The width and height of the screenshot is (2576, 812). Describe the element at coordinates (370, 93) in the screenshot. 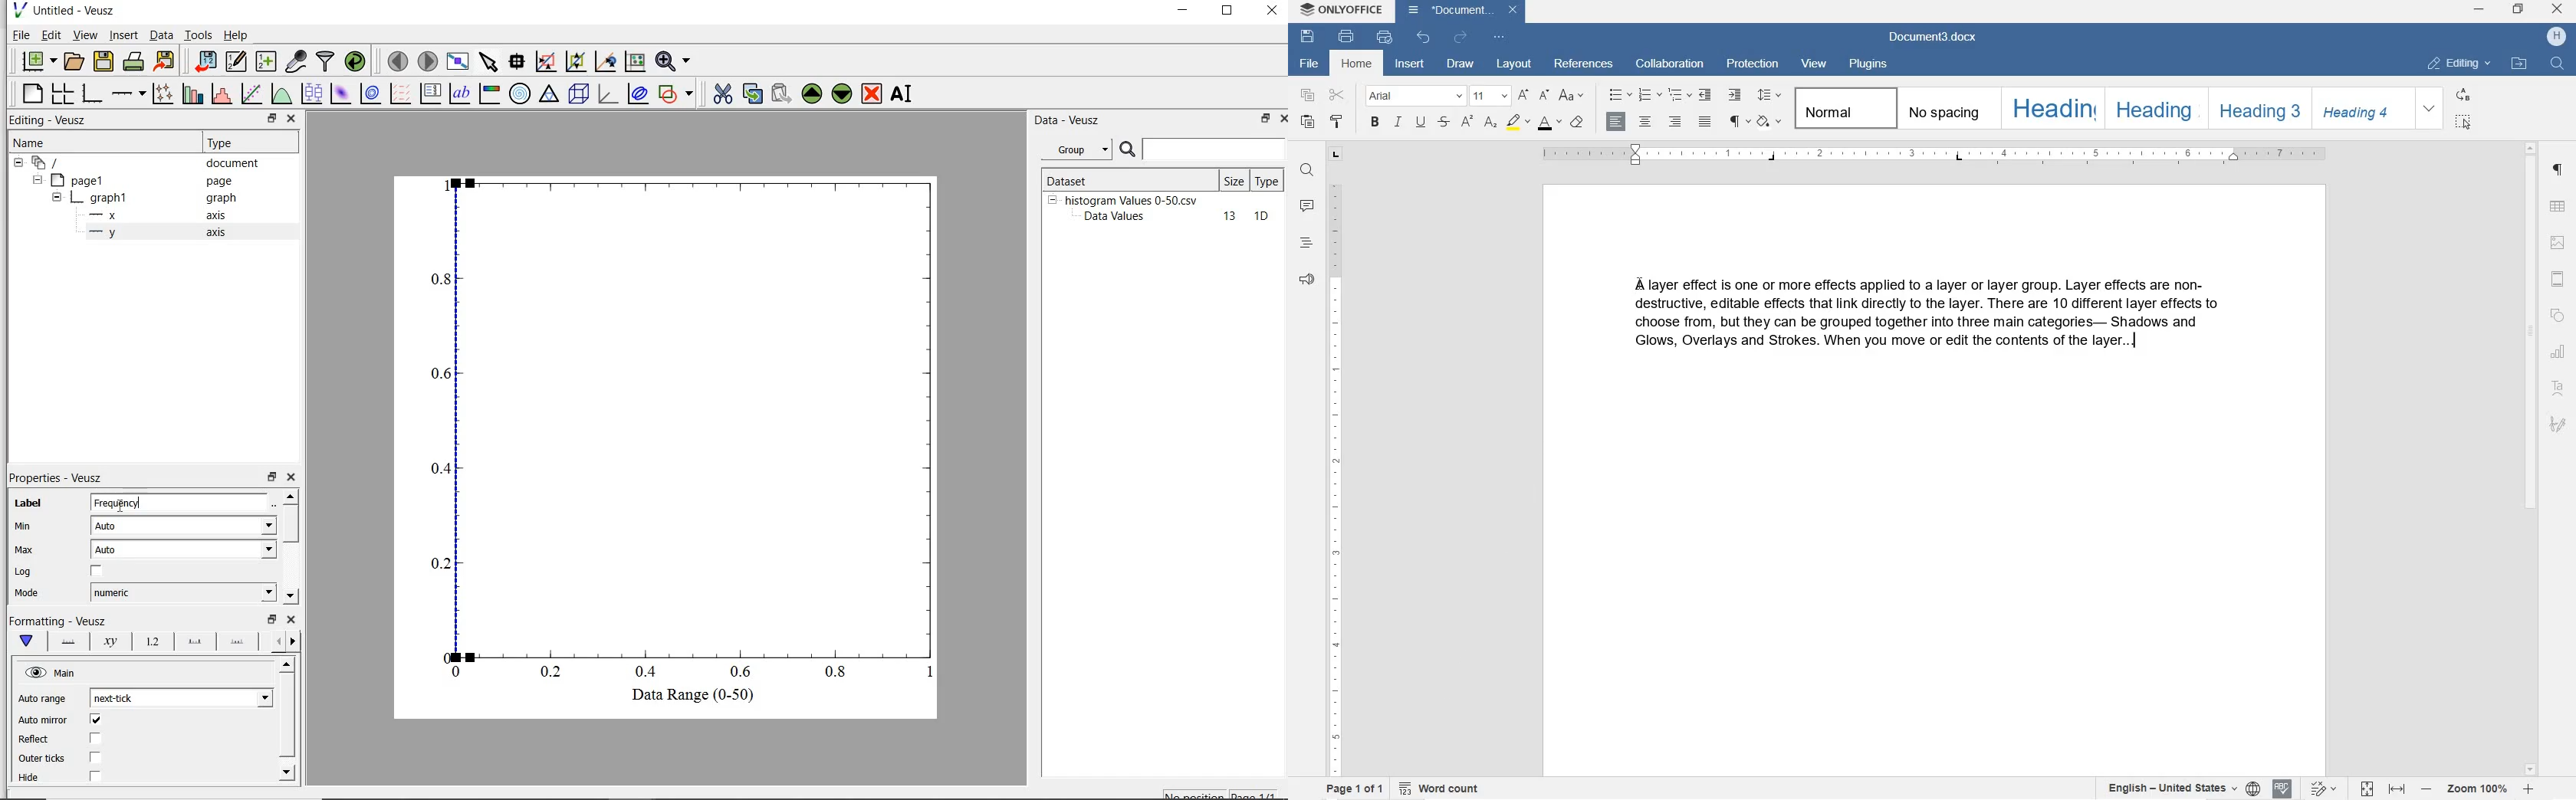

I see `plot 2d dataset as contours` at that location.